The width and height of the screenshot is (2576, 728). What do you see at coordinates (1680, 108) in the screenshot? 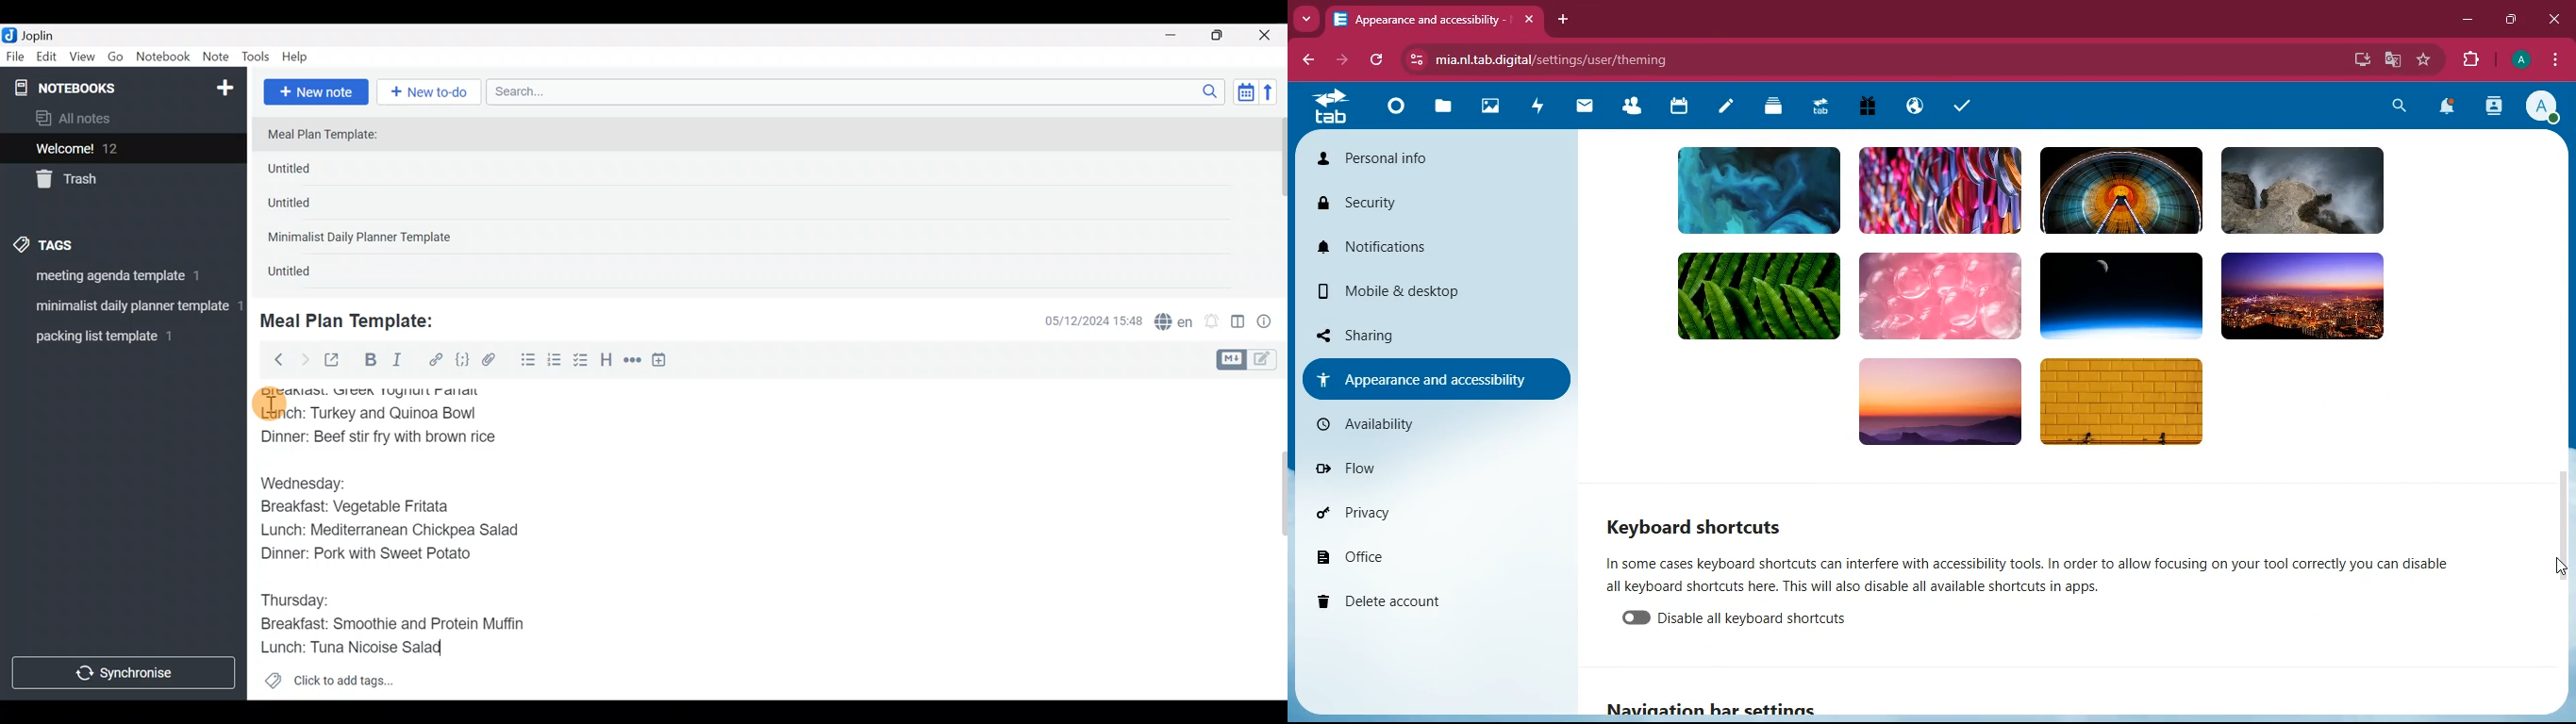
I see `calendar` at bounding box center [1680, 108].